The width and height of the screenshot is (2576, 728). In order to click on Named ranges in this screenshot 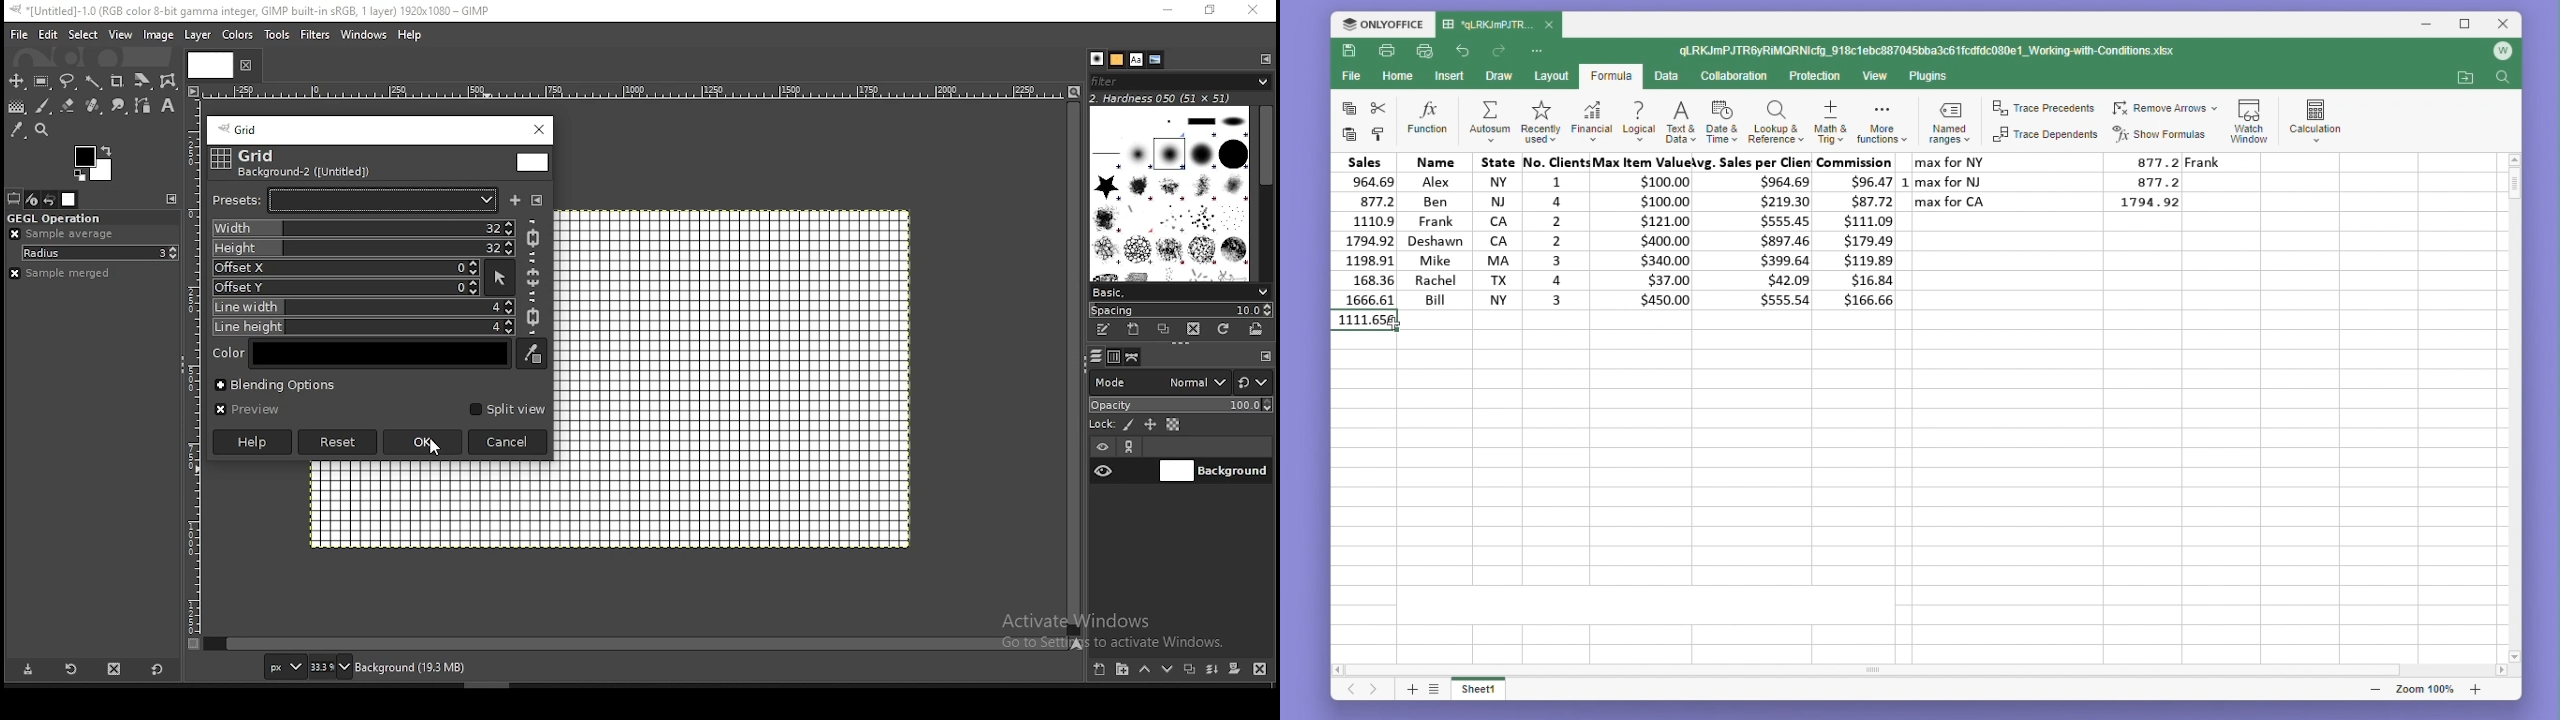, I will do `click(1953, 121)`.